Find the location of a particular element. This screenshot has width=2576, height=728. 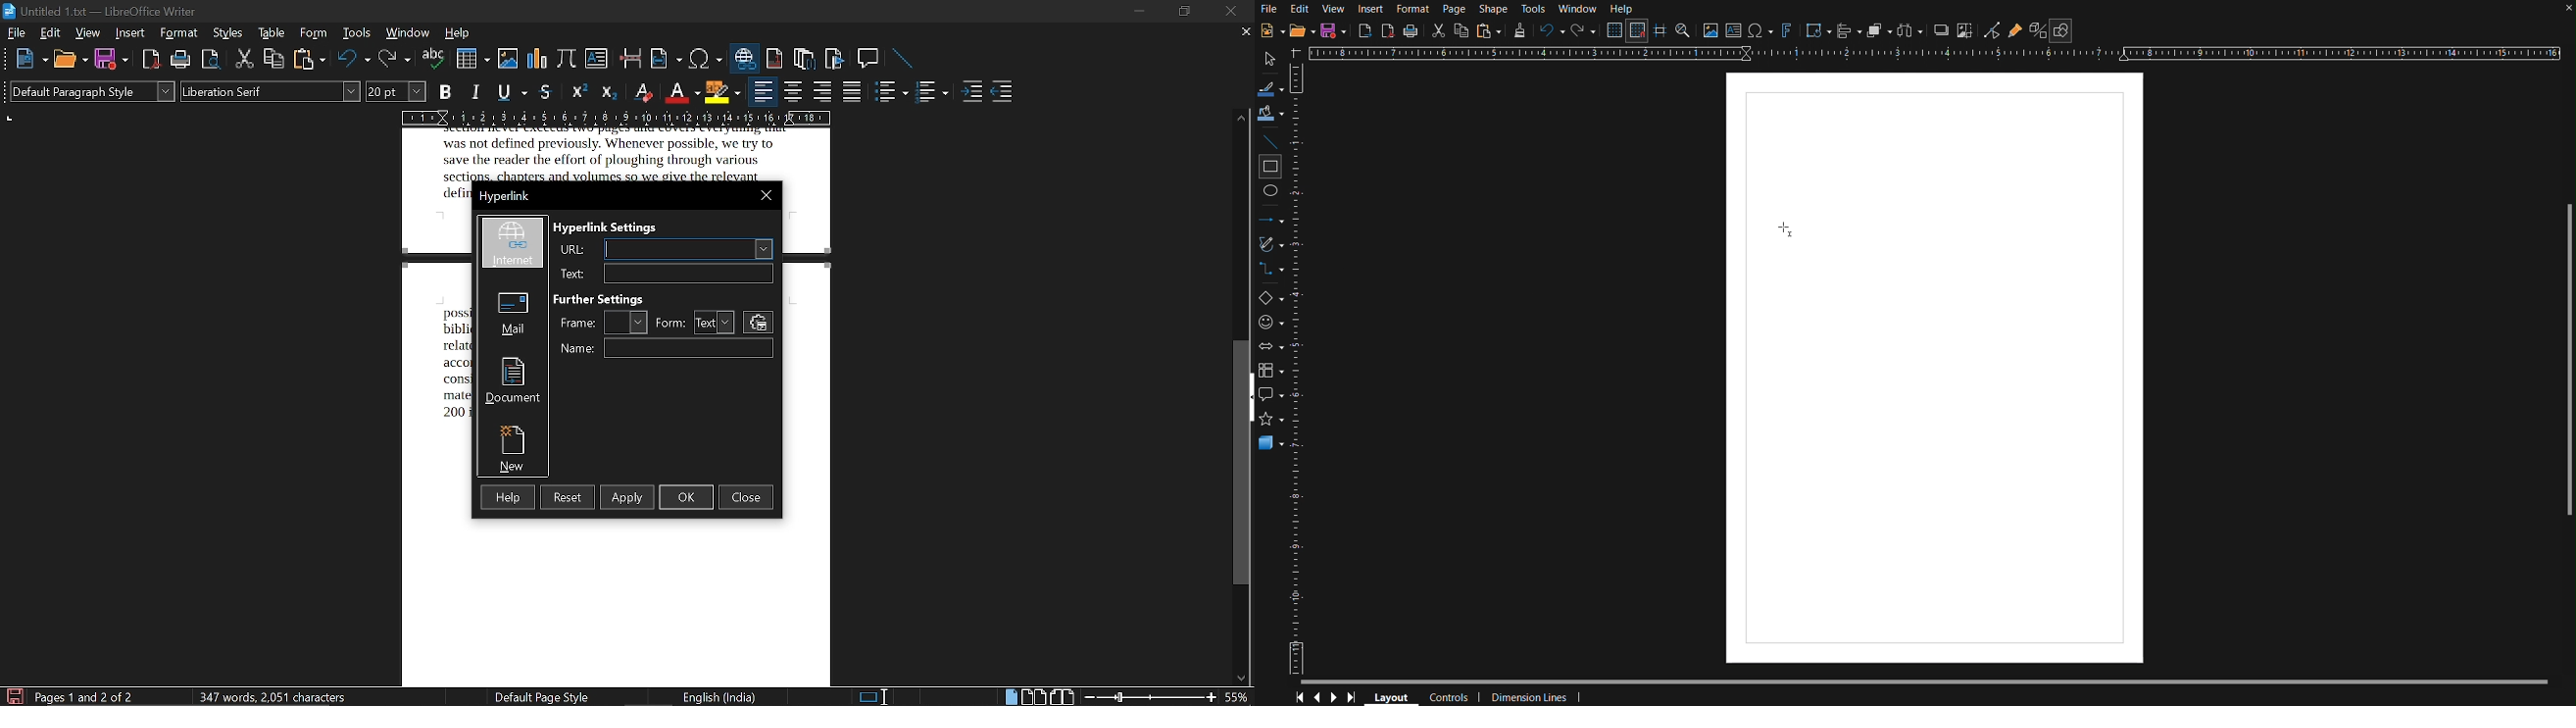

save is located at coordinates (111, 58).